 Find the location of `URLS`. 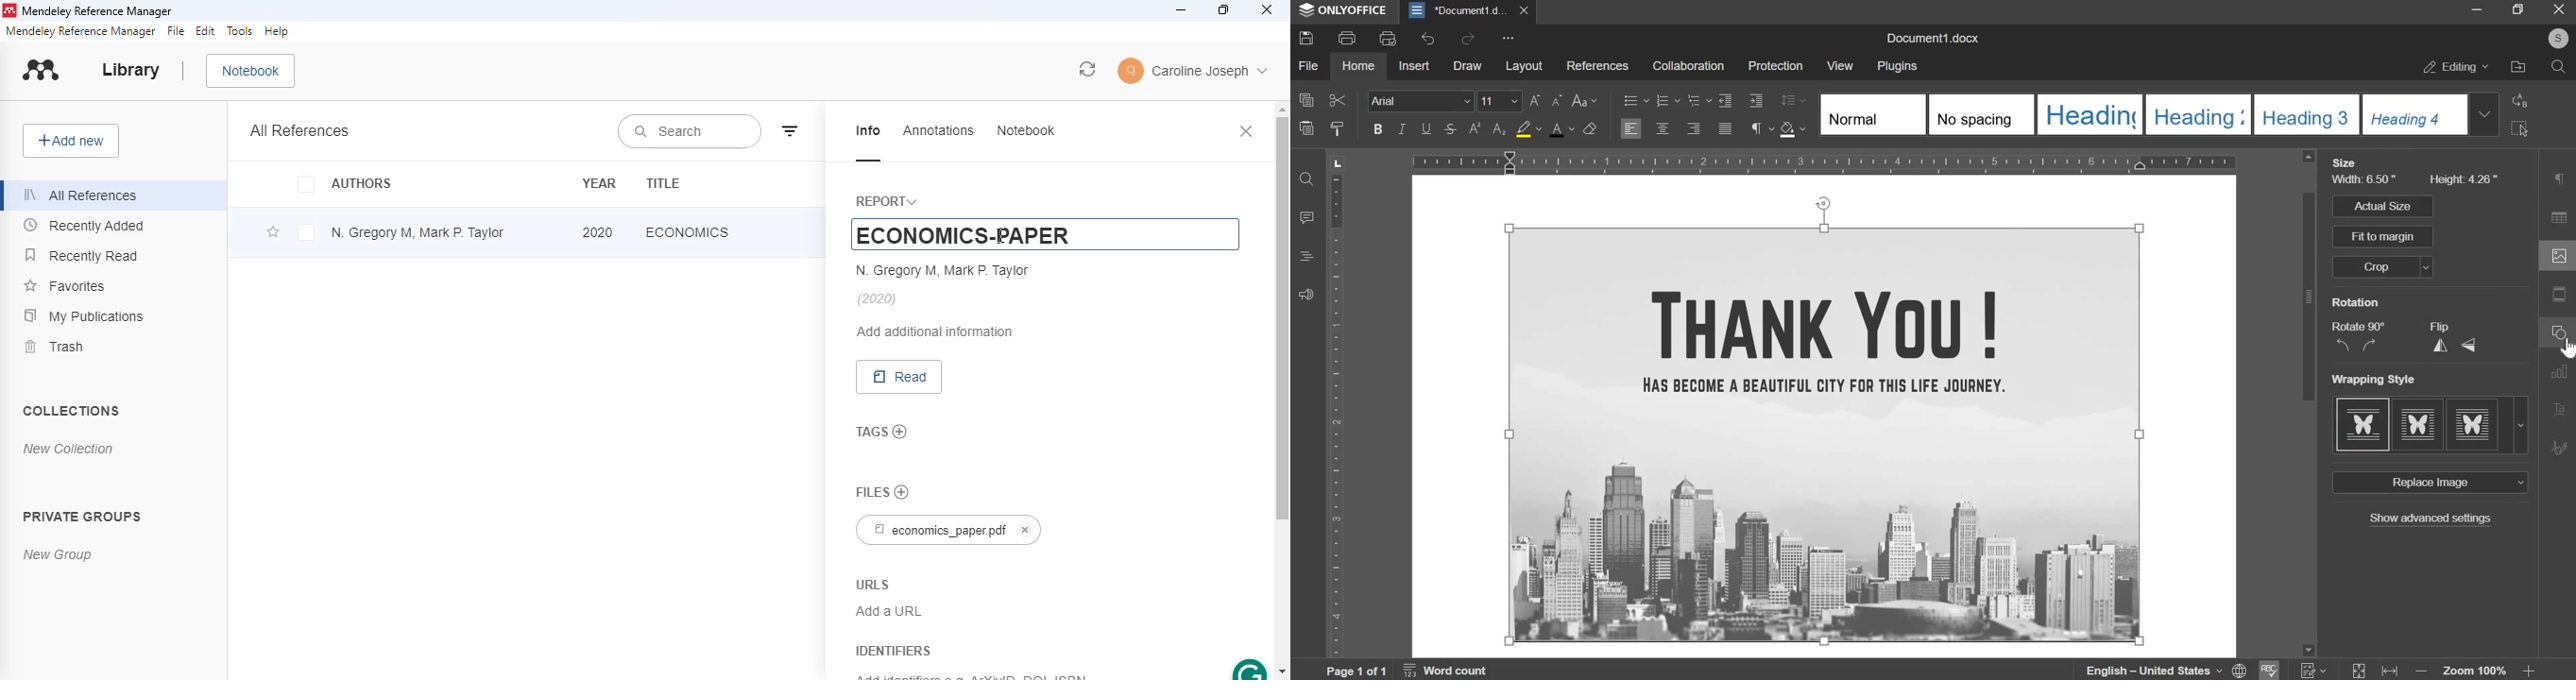

URLS is located at coordinates (872, 584).